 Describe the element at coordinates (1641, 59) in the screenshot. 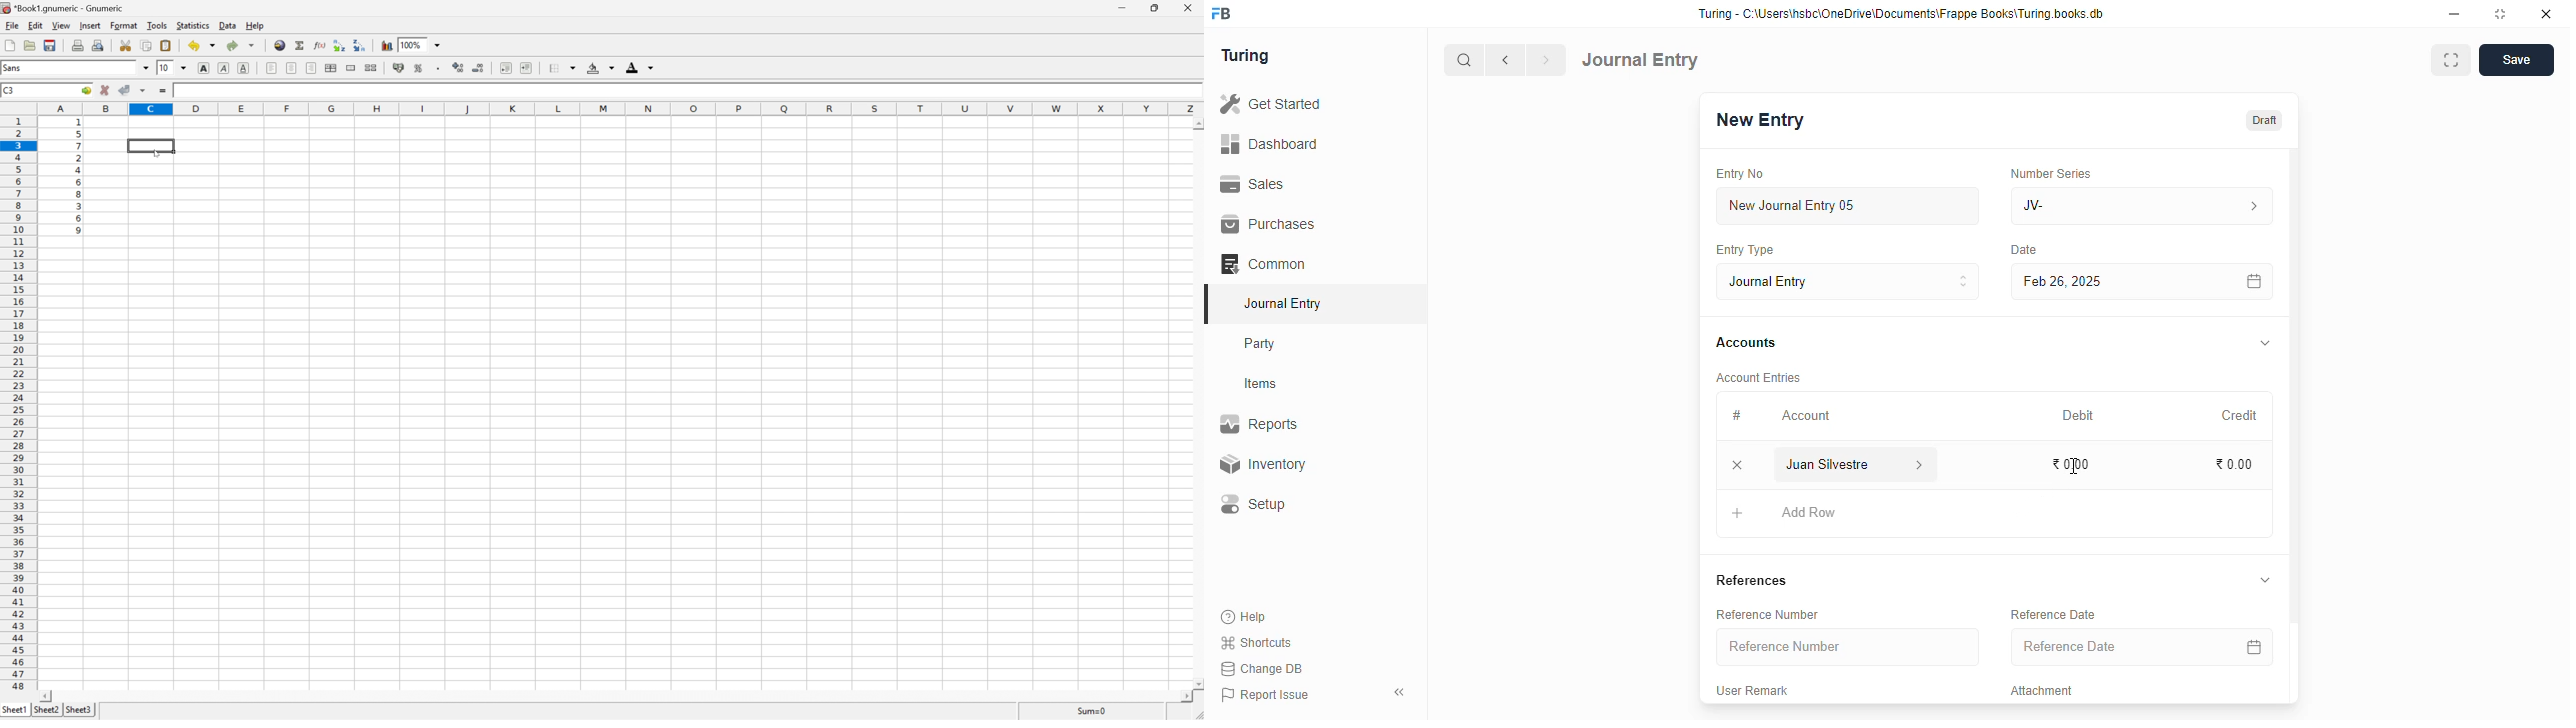

I see `journal entry` at that location.